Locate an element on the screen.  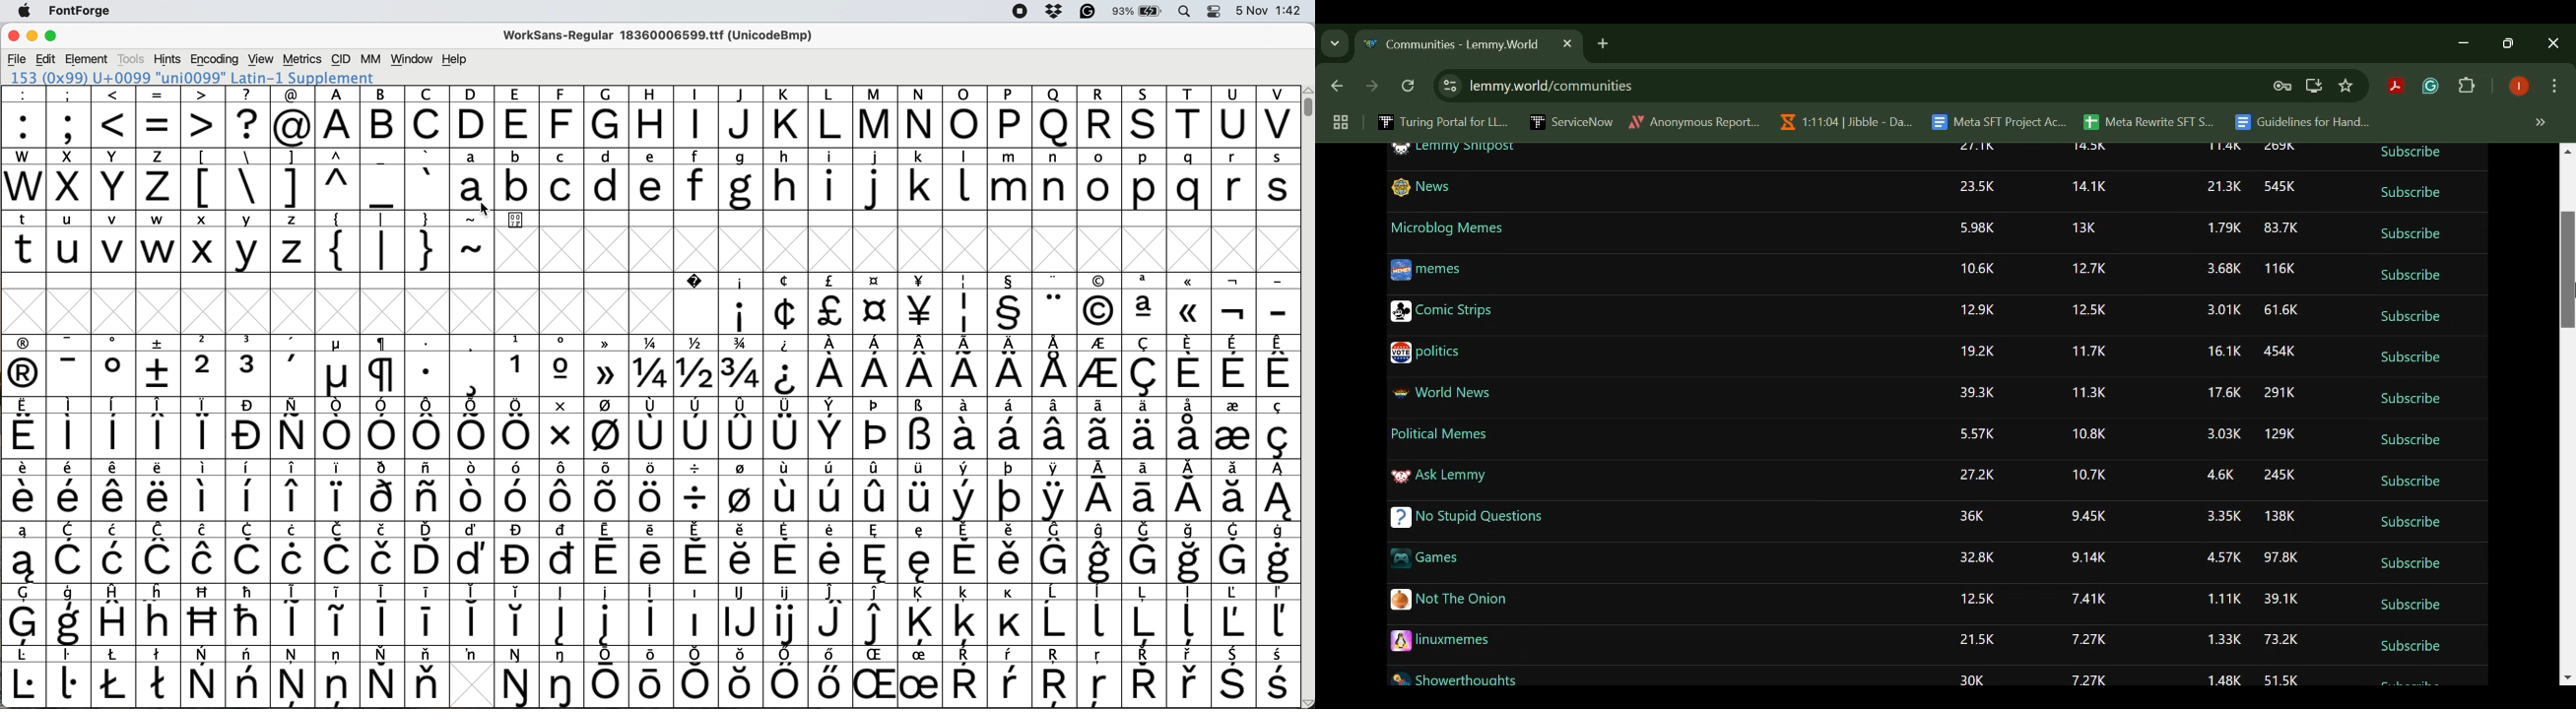
system logo is located at coordinates (24, 11).